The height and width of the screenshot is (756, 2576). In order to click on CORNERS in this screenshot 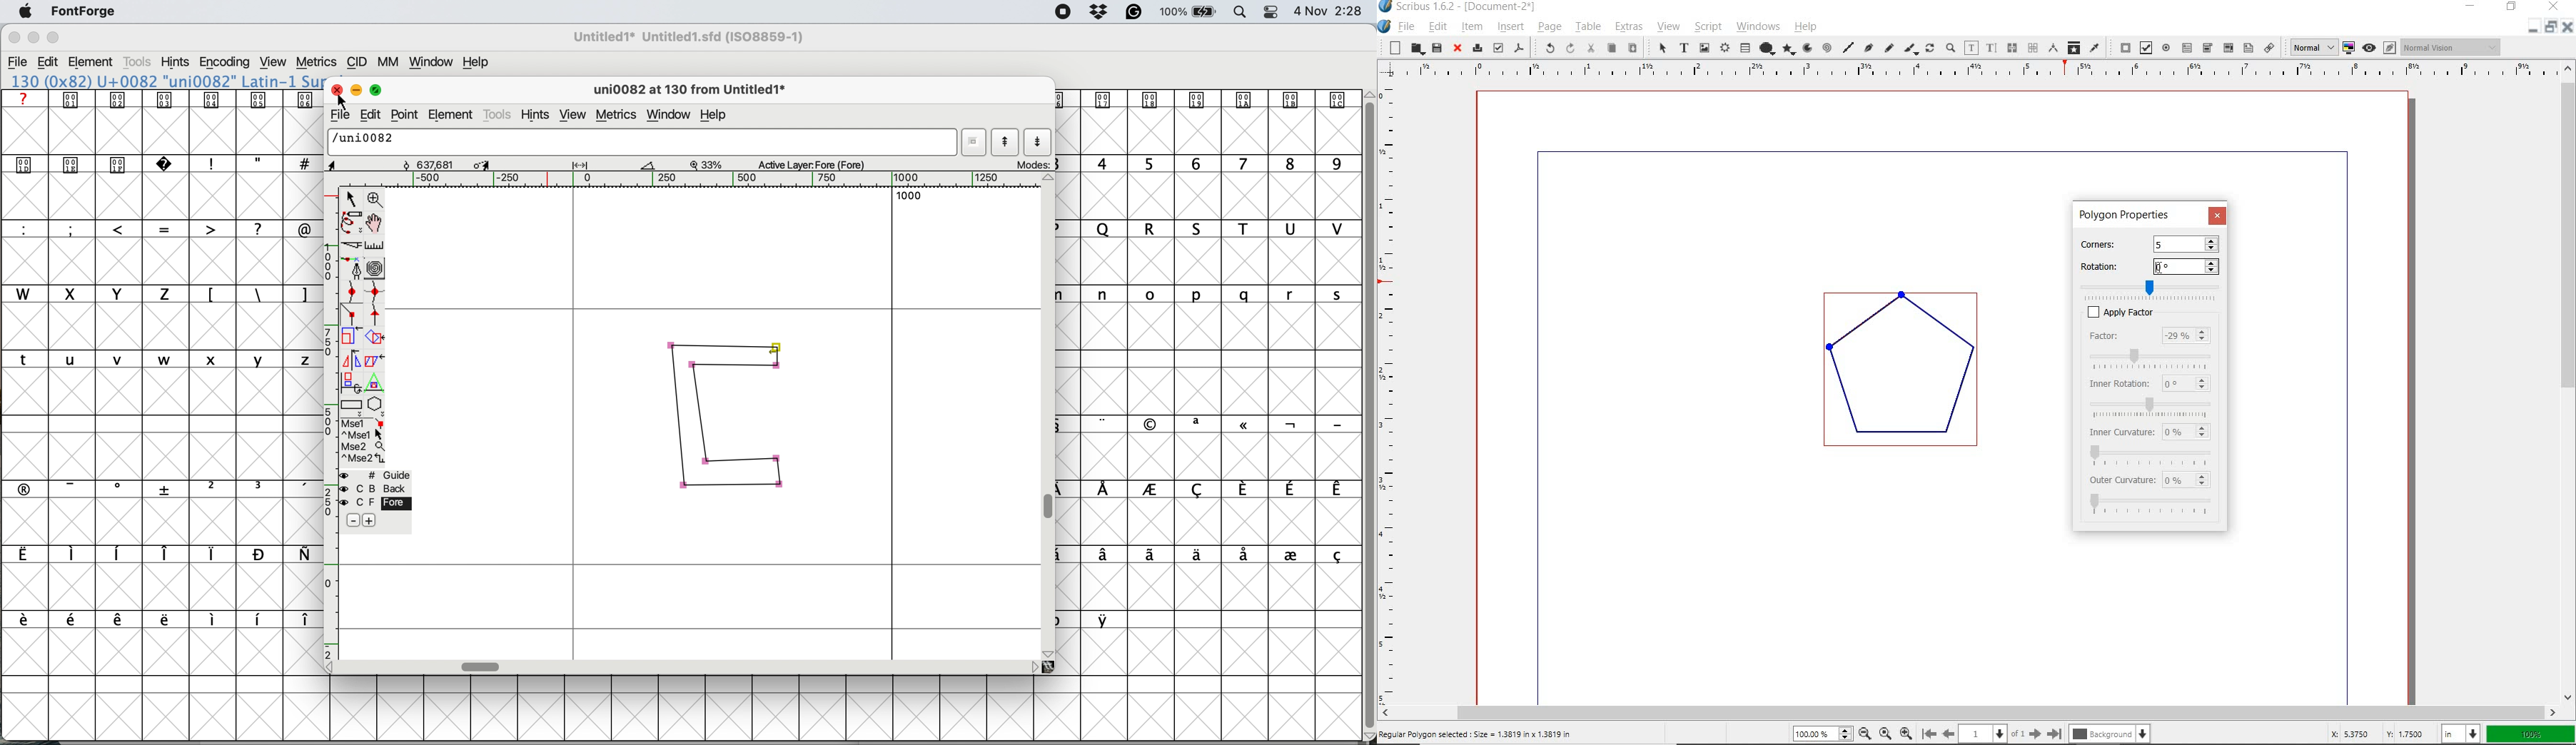, I will do `click(2108, 242)`.